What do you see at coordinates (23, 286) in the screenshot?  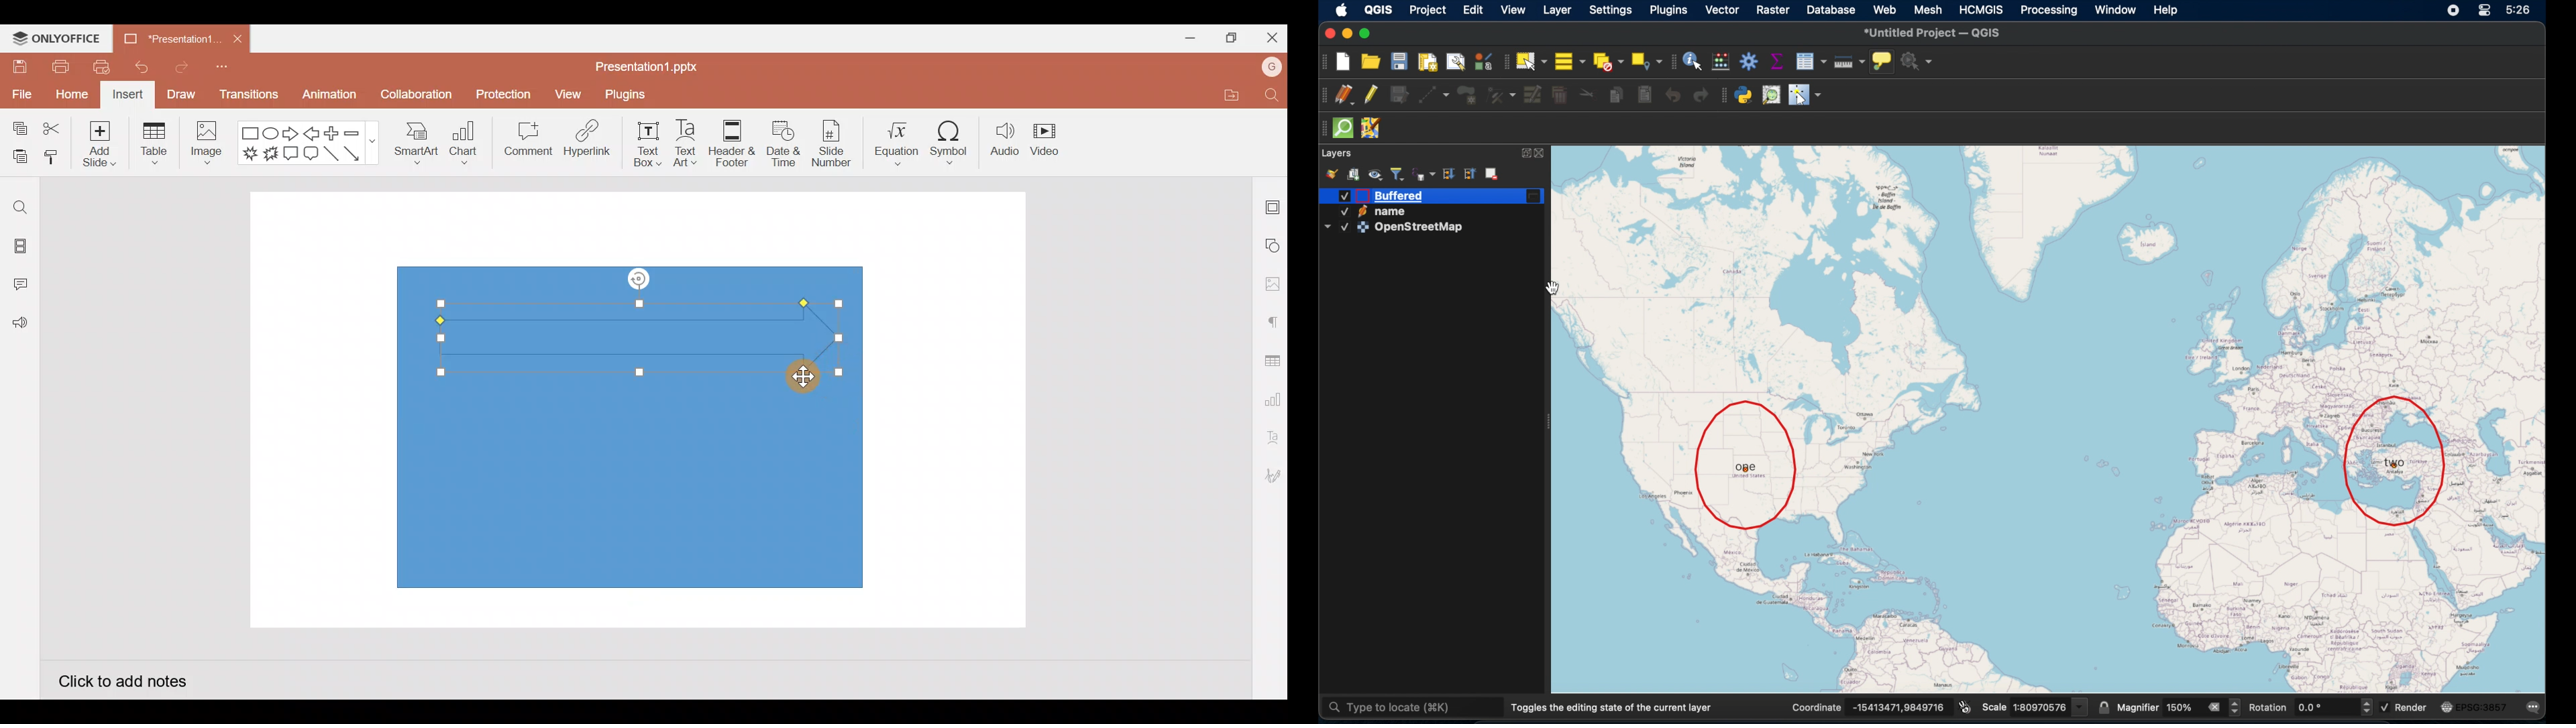 I see `Comments` at bounding box center [23, 286].